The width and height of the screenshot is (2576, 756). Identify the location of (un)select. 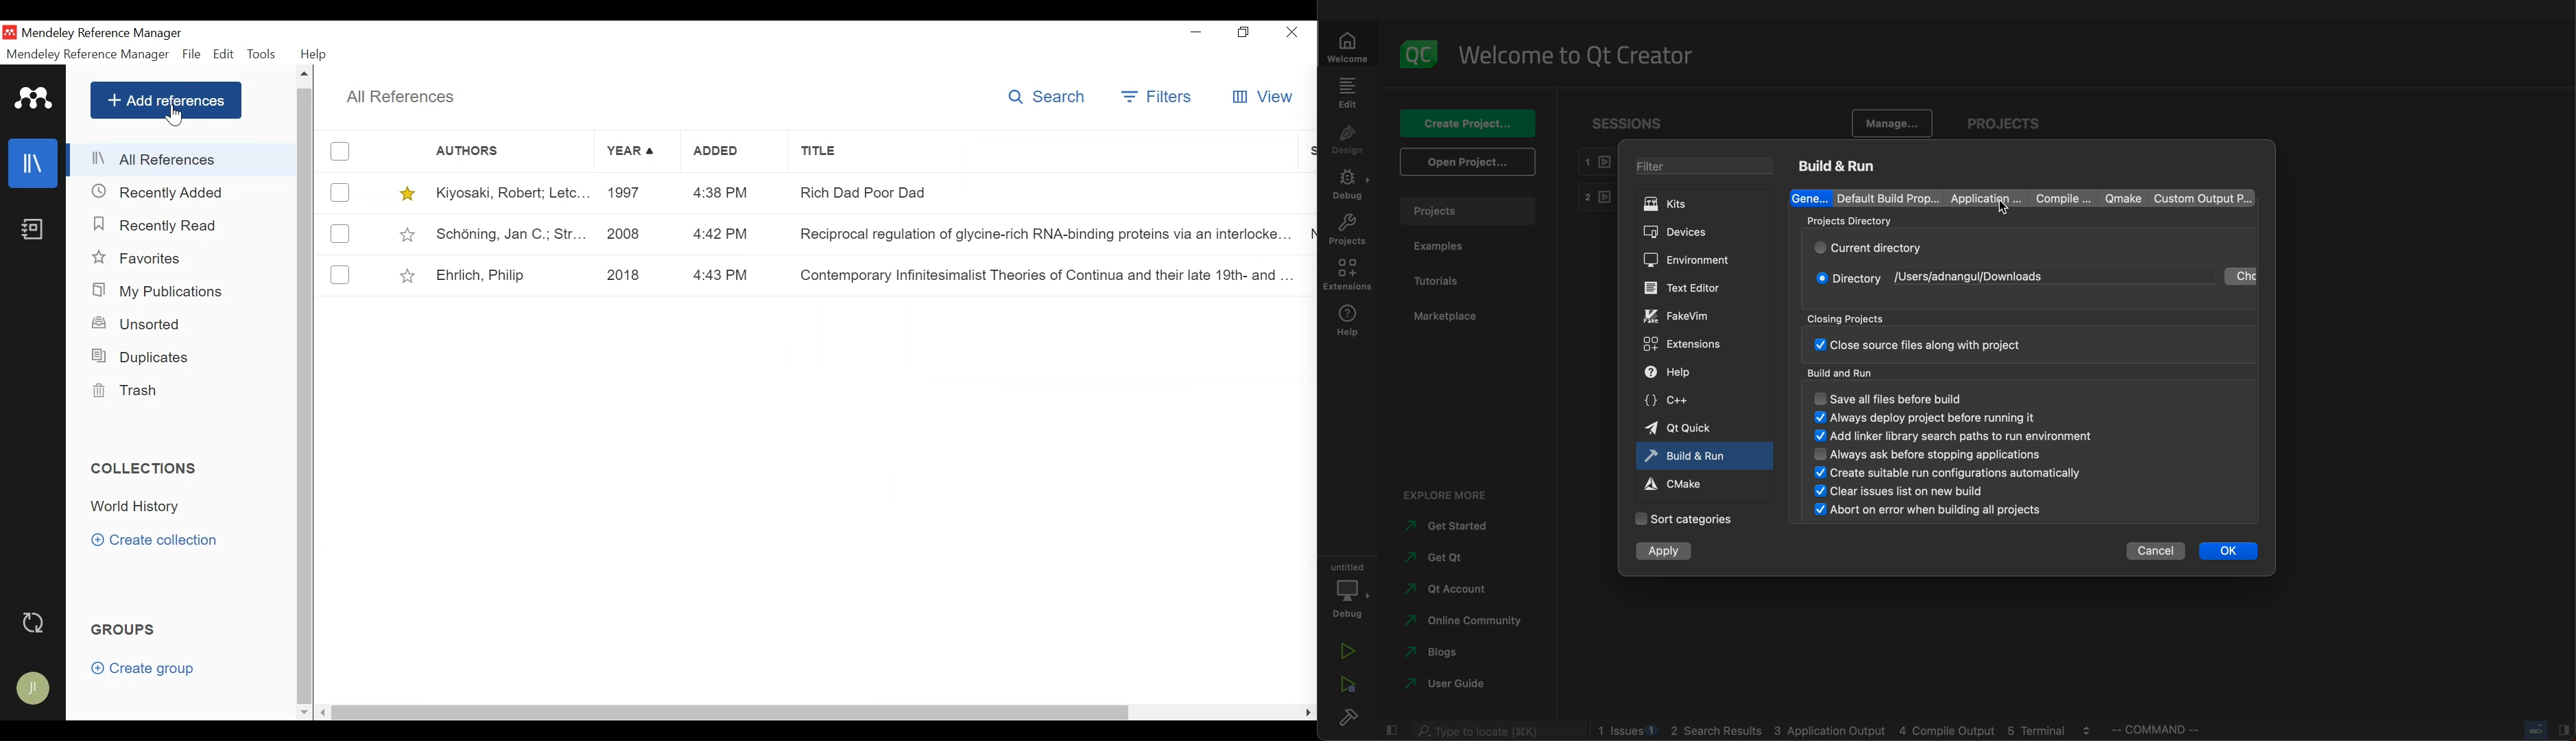
(339, 234).